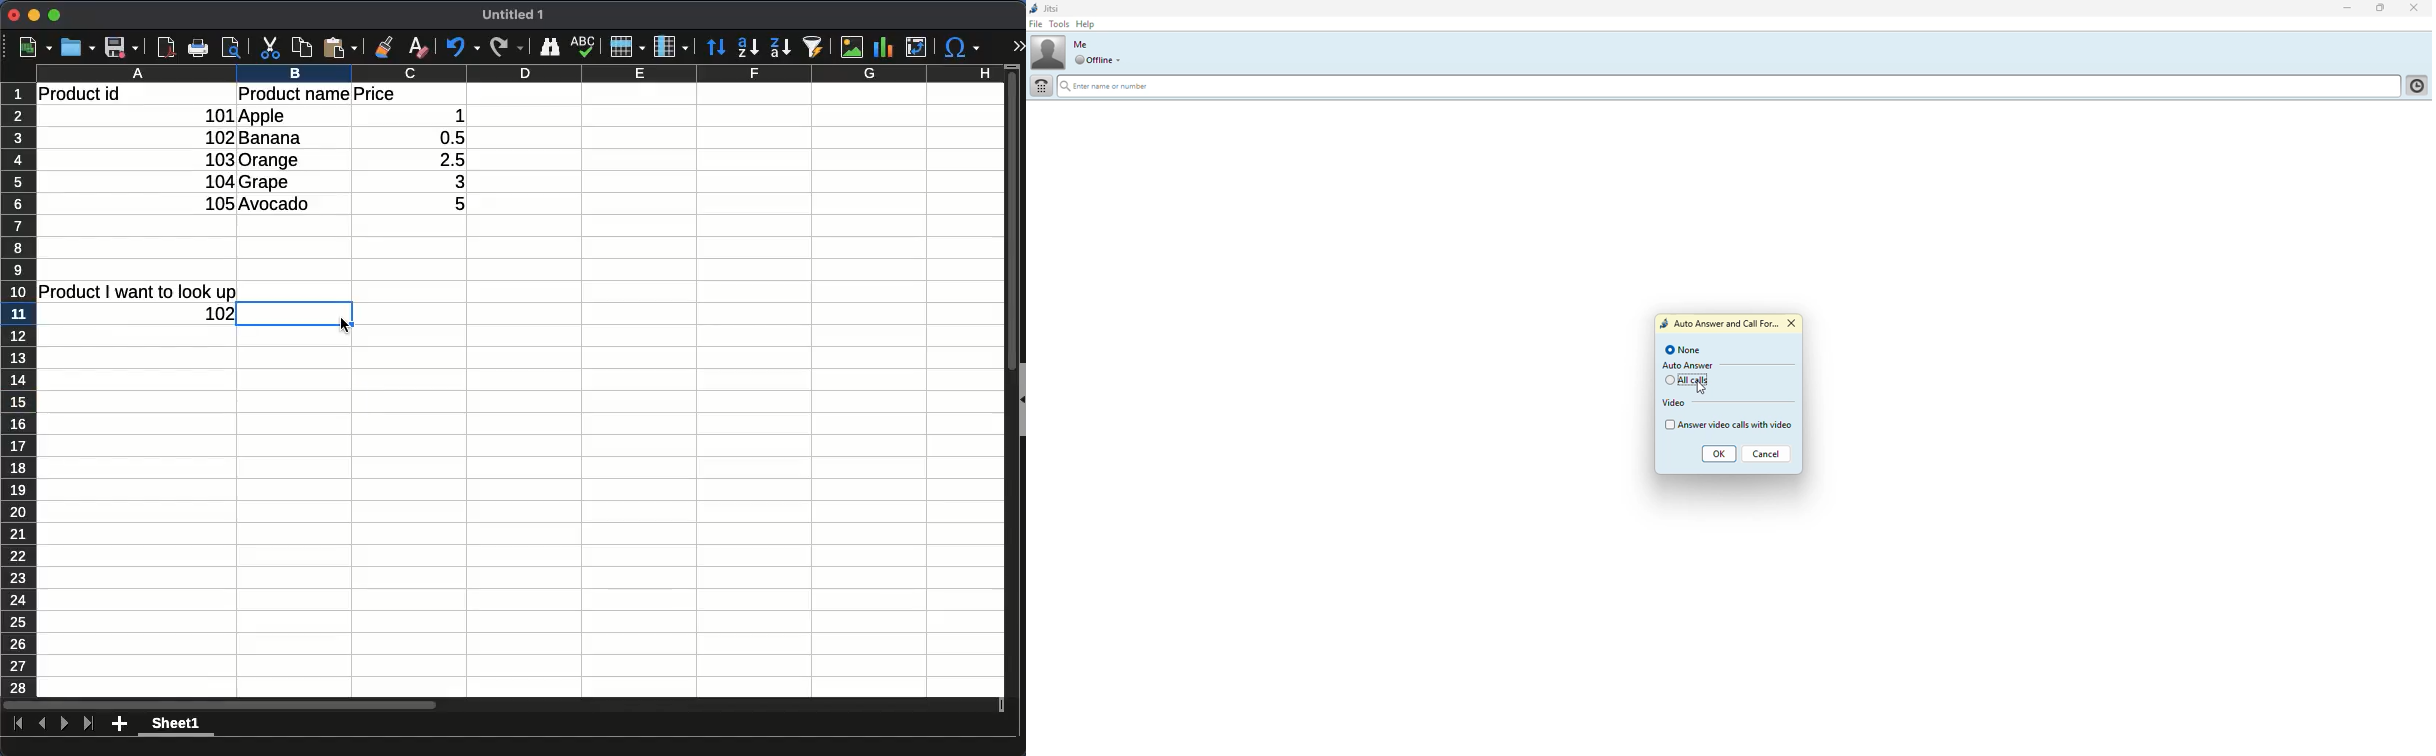  What do you see at coordinates (1794, 324) in the screenshot?
I see `close` at bounding box center [1794, 324].